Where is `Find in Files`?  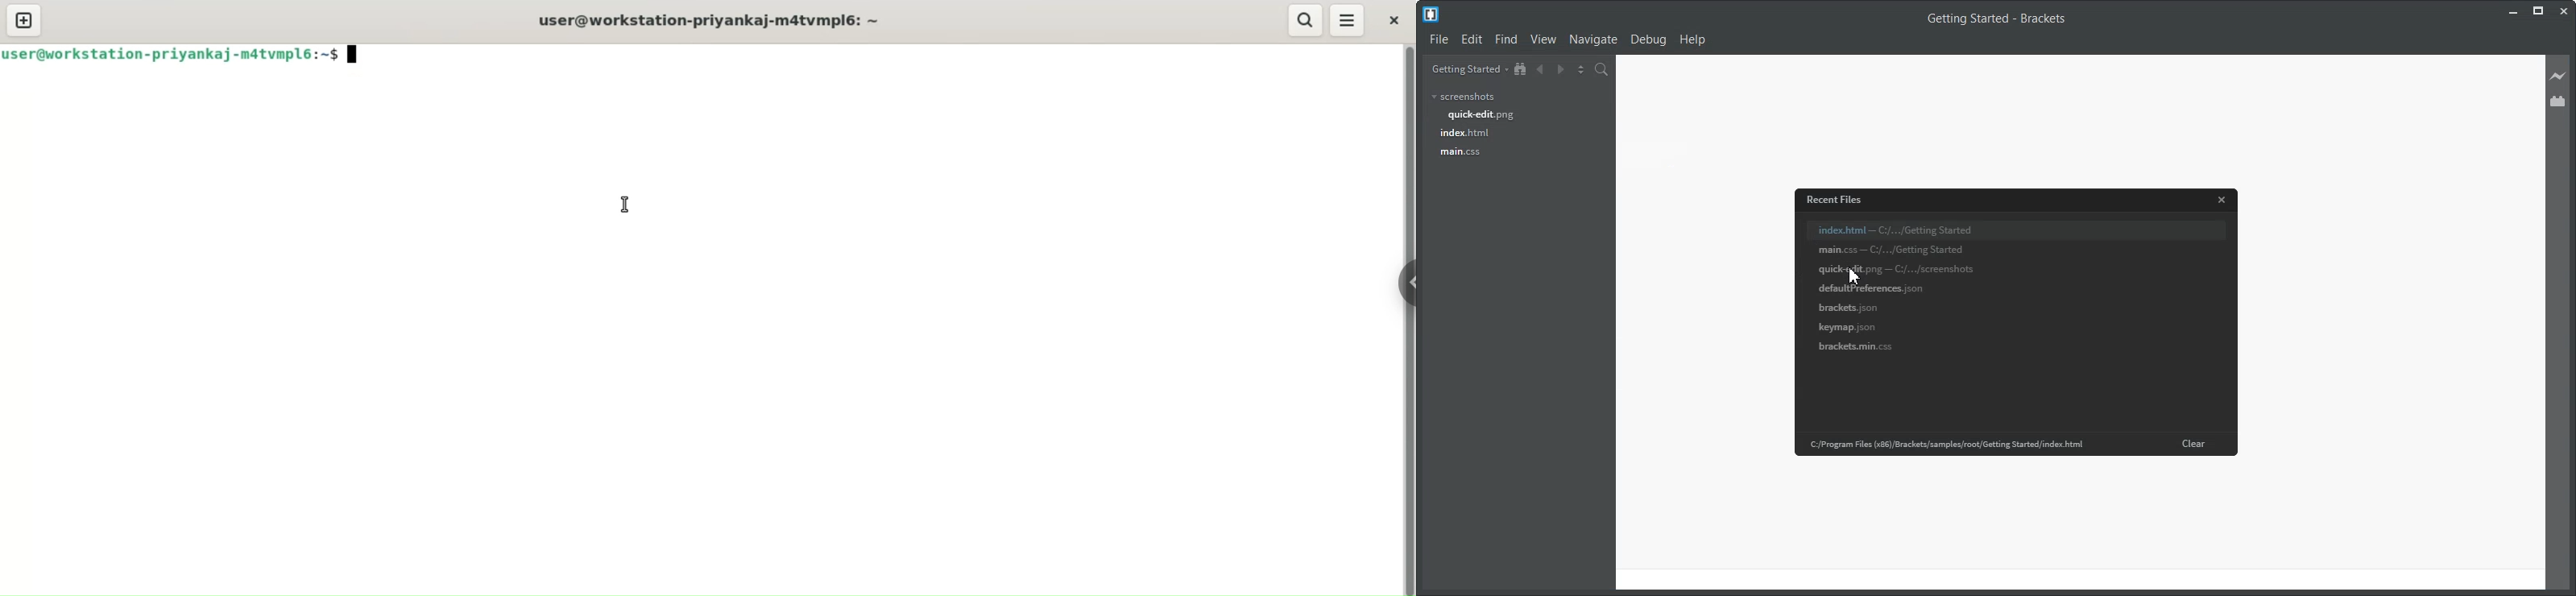 Find in Files is located at coordinates (1602, 70).